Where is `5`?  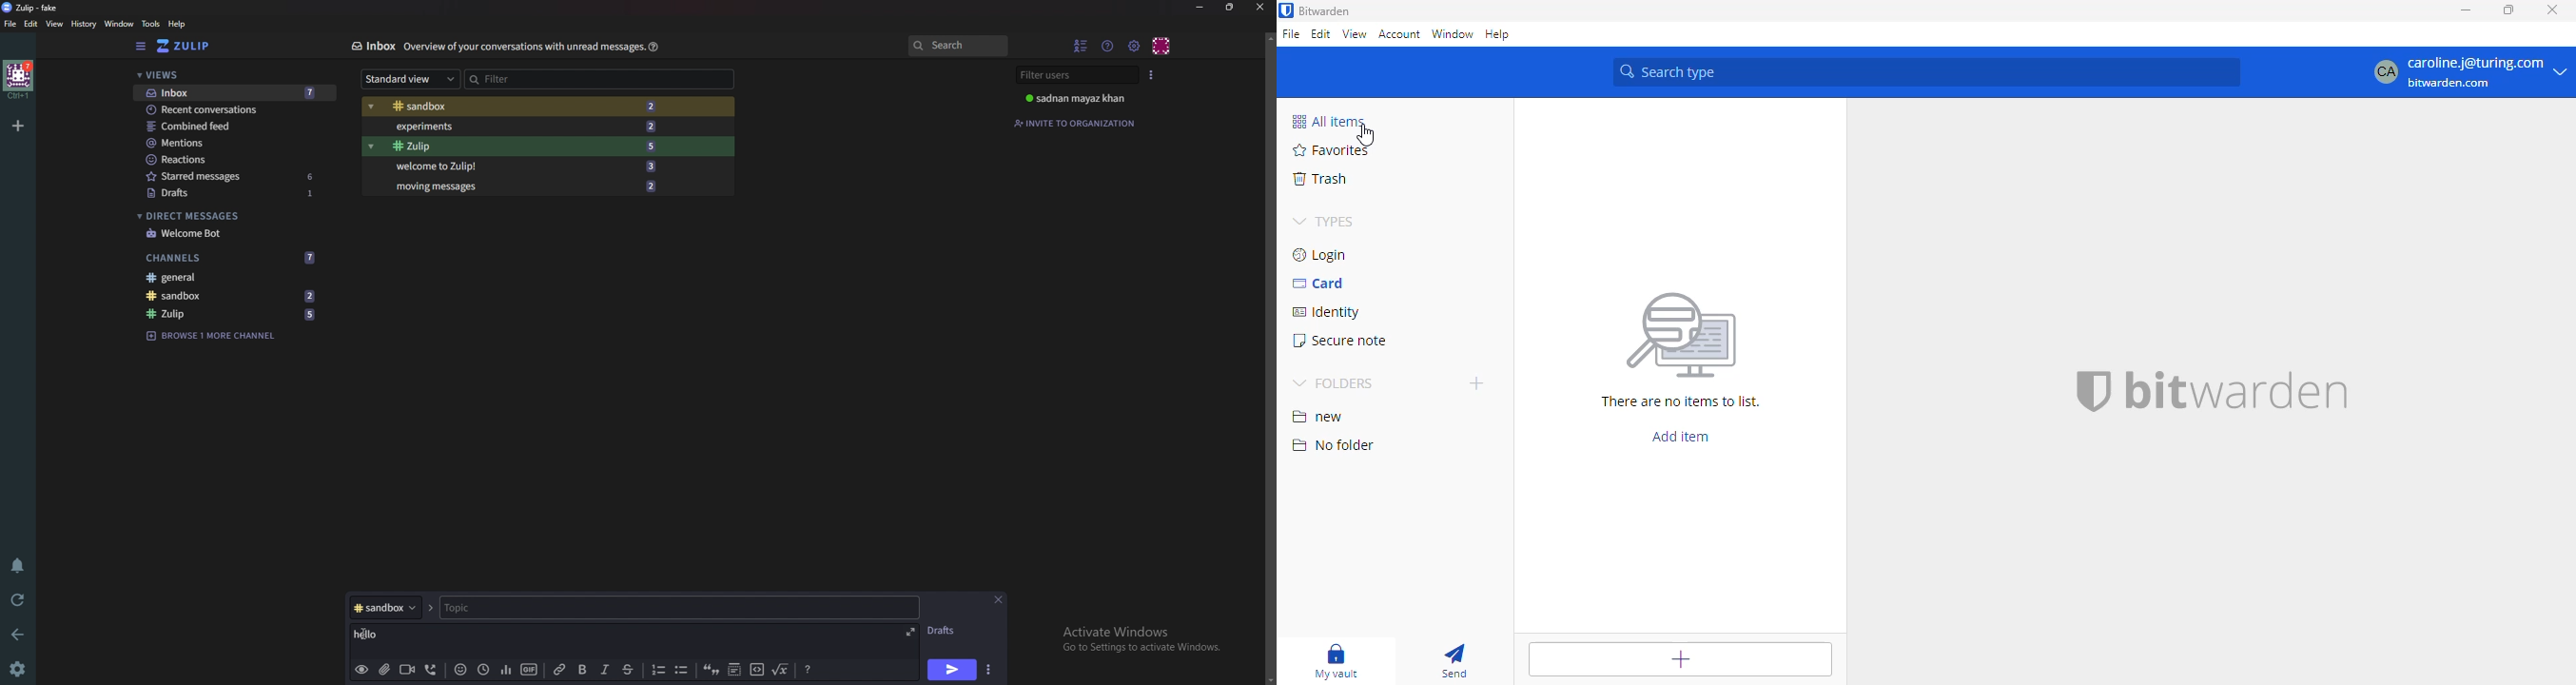 5 is located at coordinates (654, 146).